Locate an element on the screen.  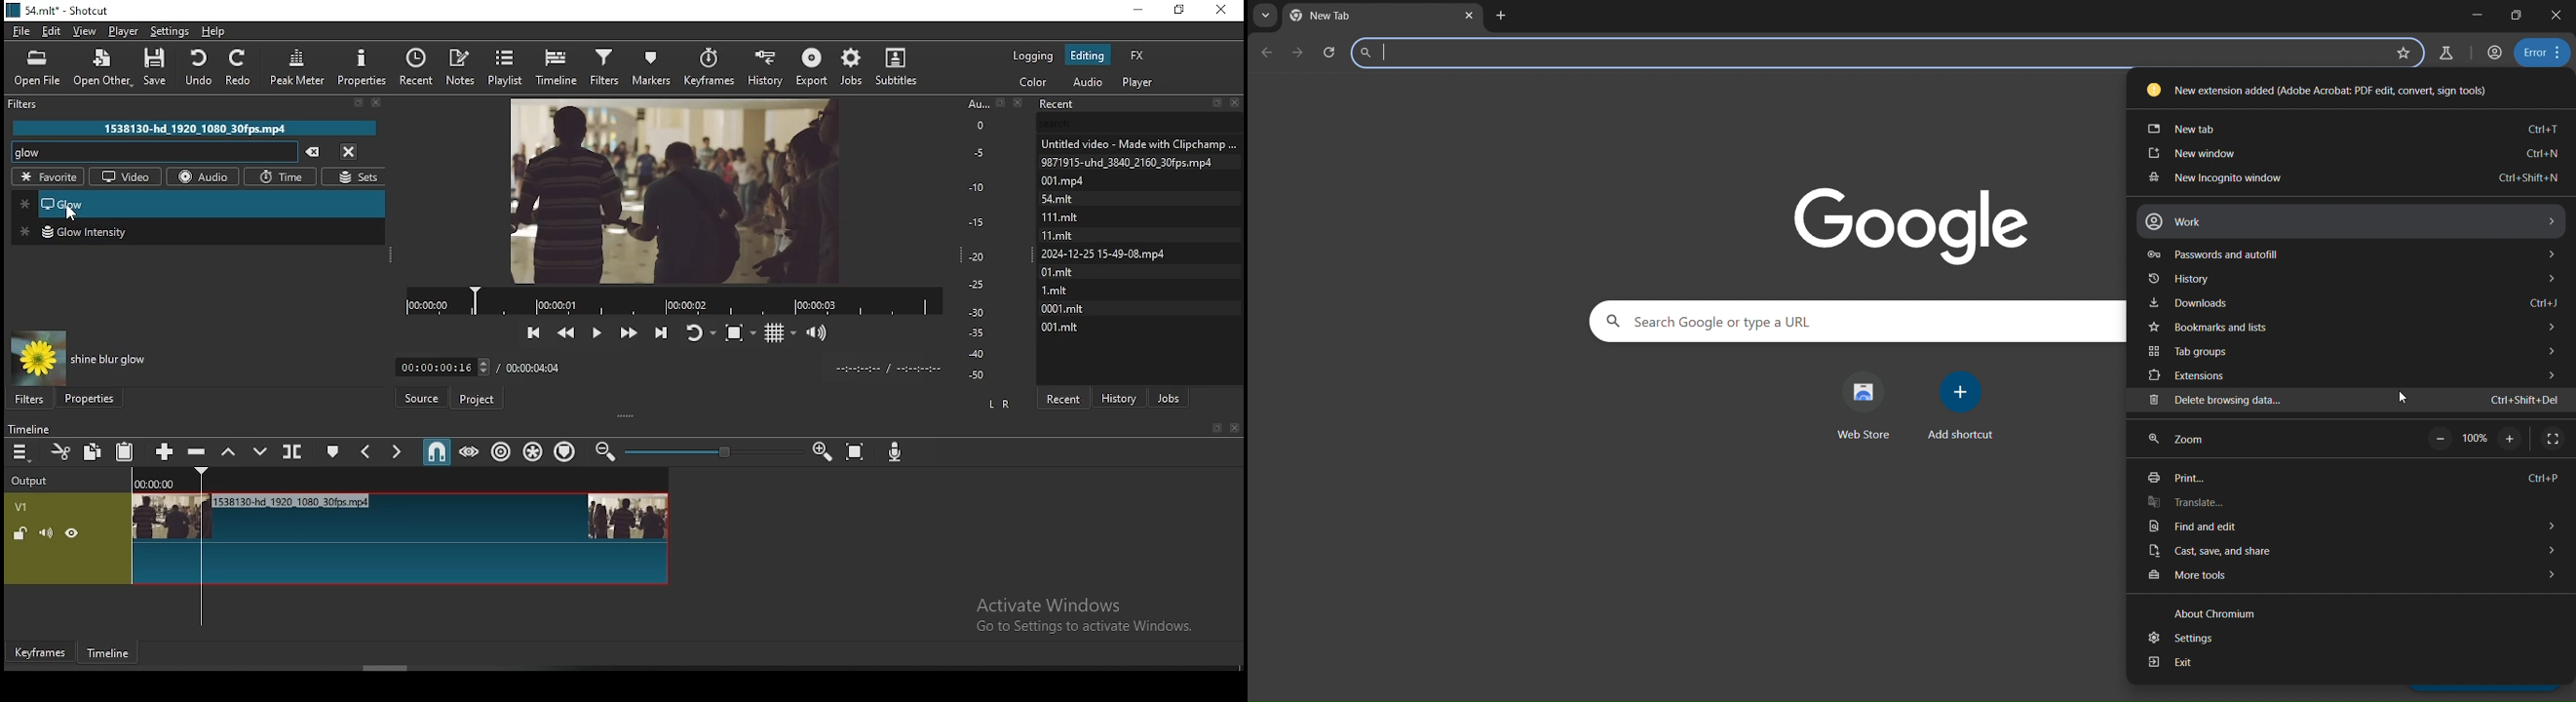
edit is located at coordinates (53, 32).